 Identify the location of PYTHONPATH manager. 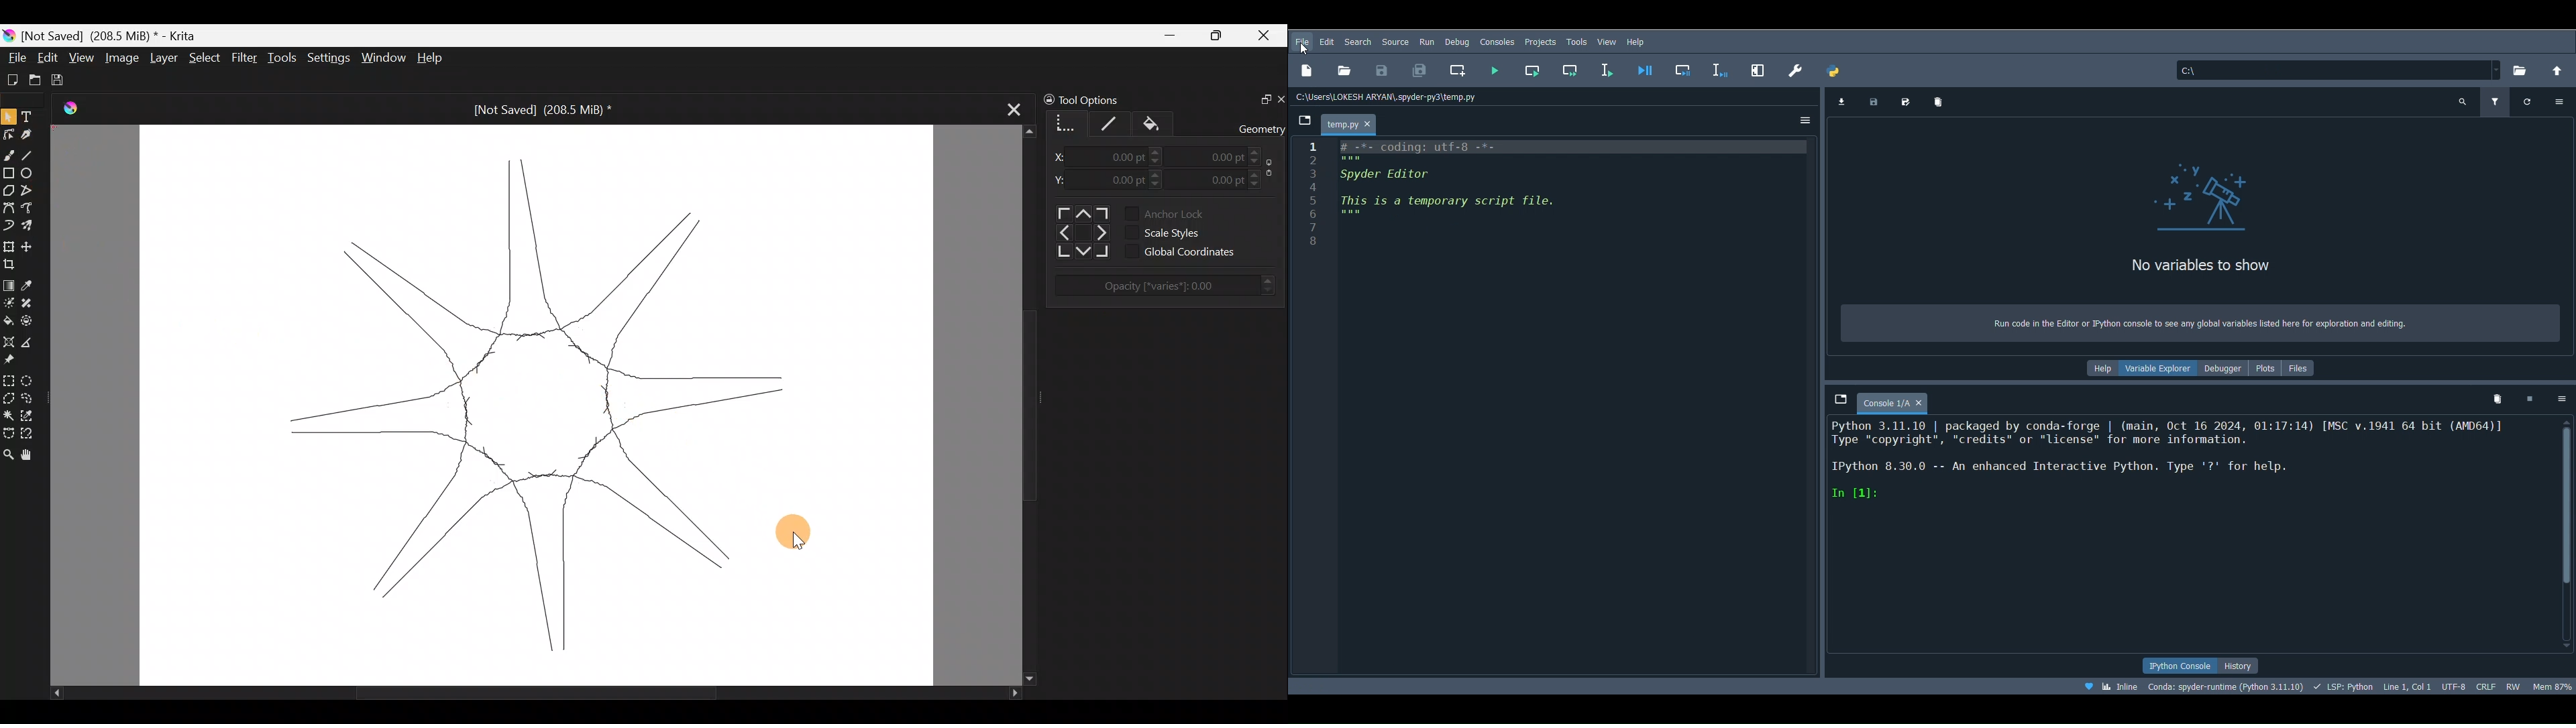
(1835, 70).